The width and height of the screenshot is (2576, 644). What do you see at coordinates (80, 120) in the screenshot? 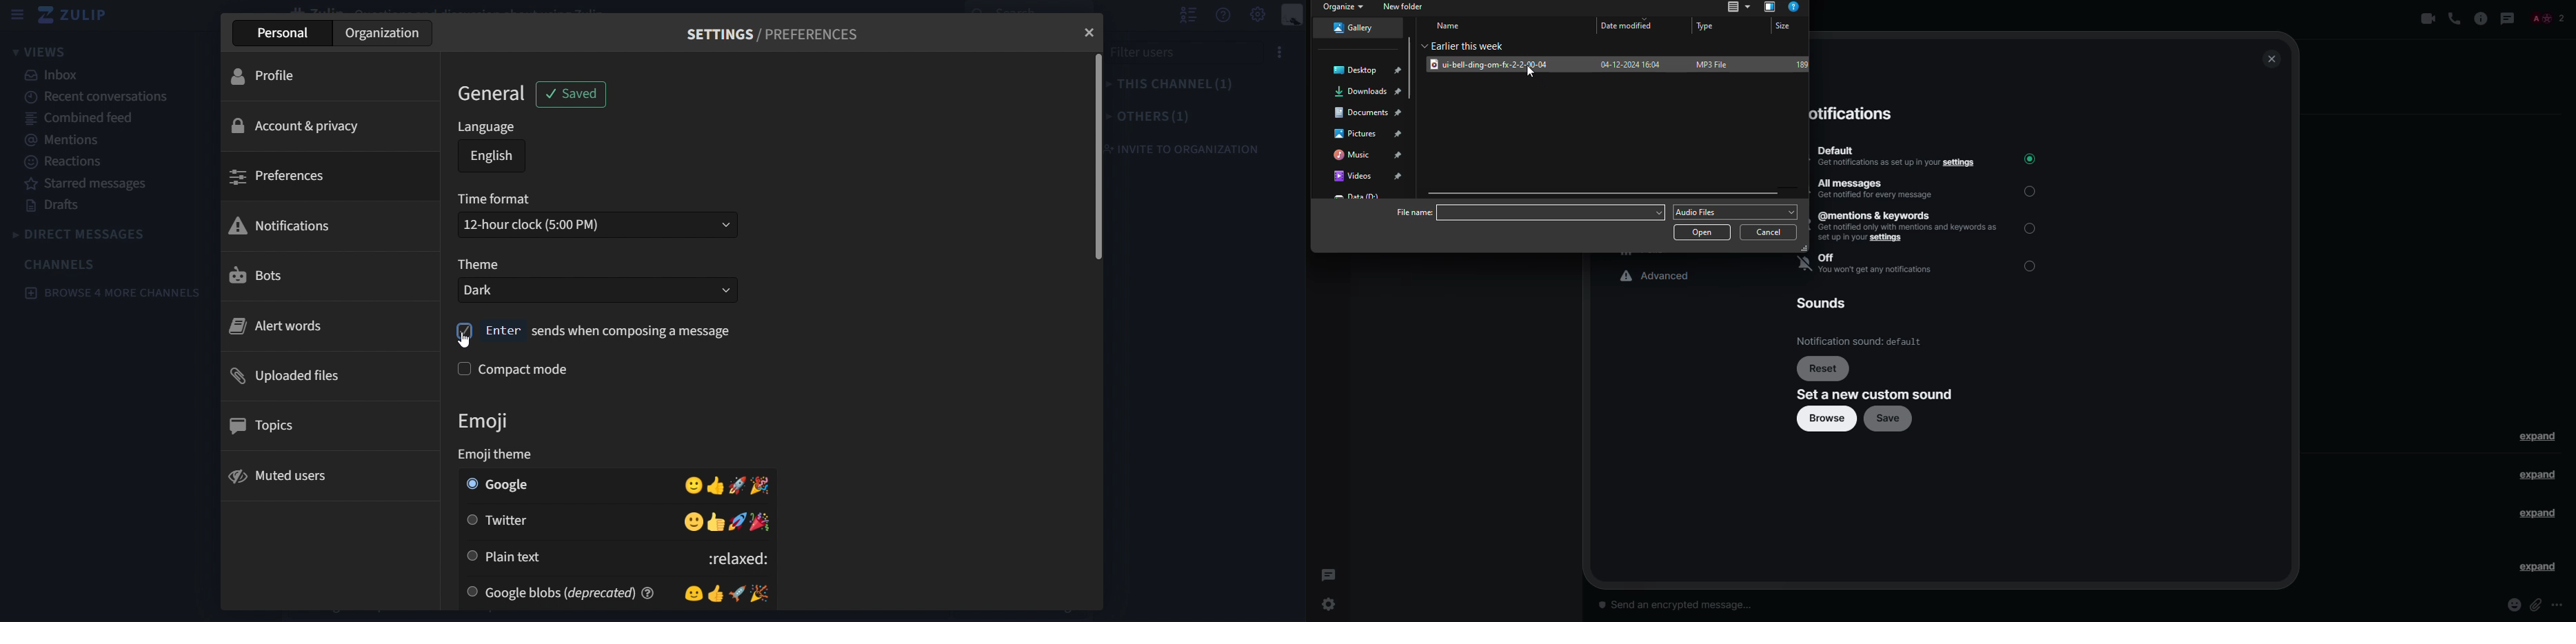
I see `combined feed` at bounding box center [80, 120].